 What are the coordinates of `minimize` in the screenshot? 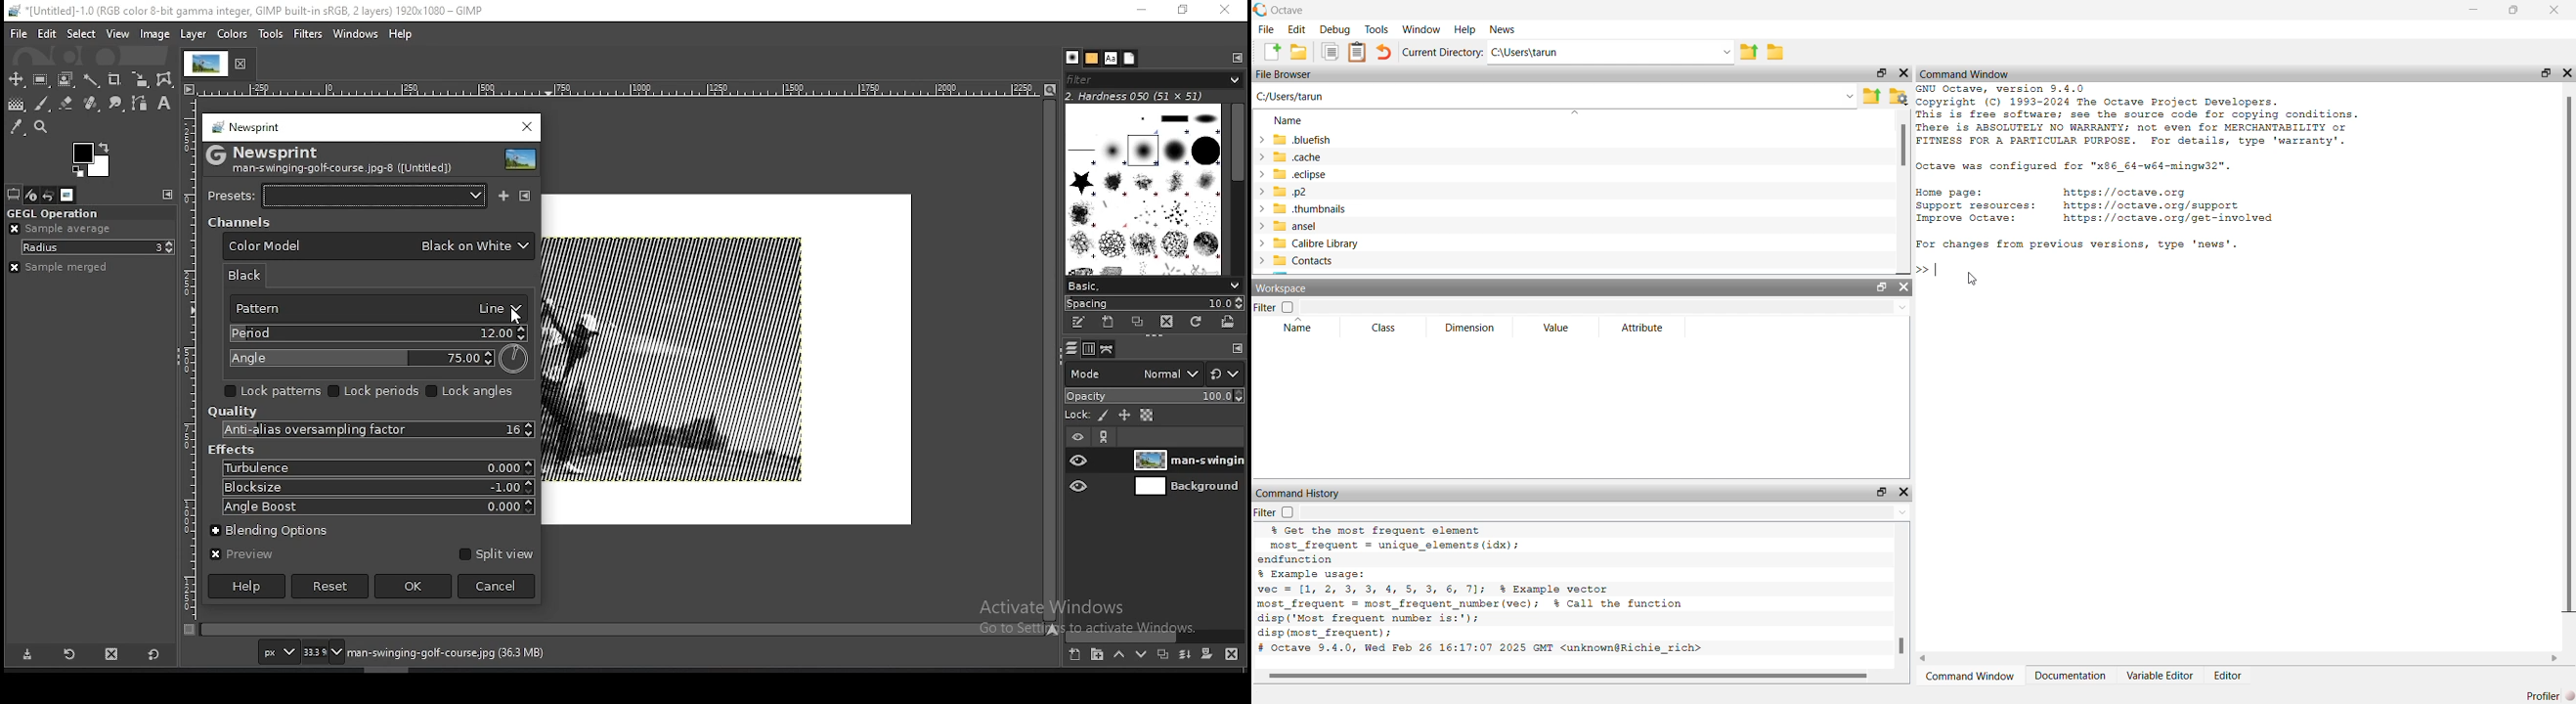 It's located at (2474, 10).